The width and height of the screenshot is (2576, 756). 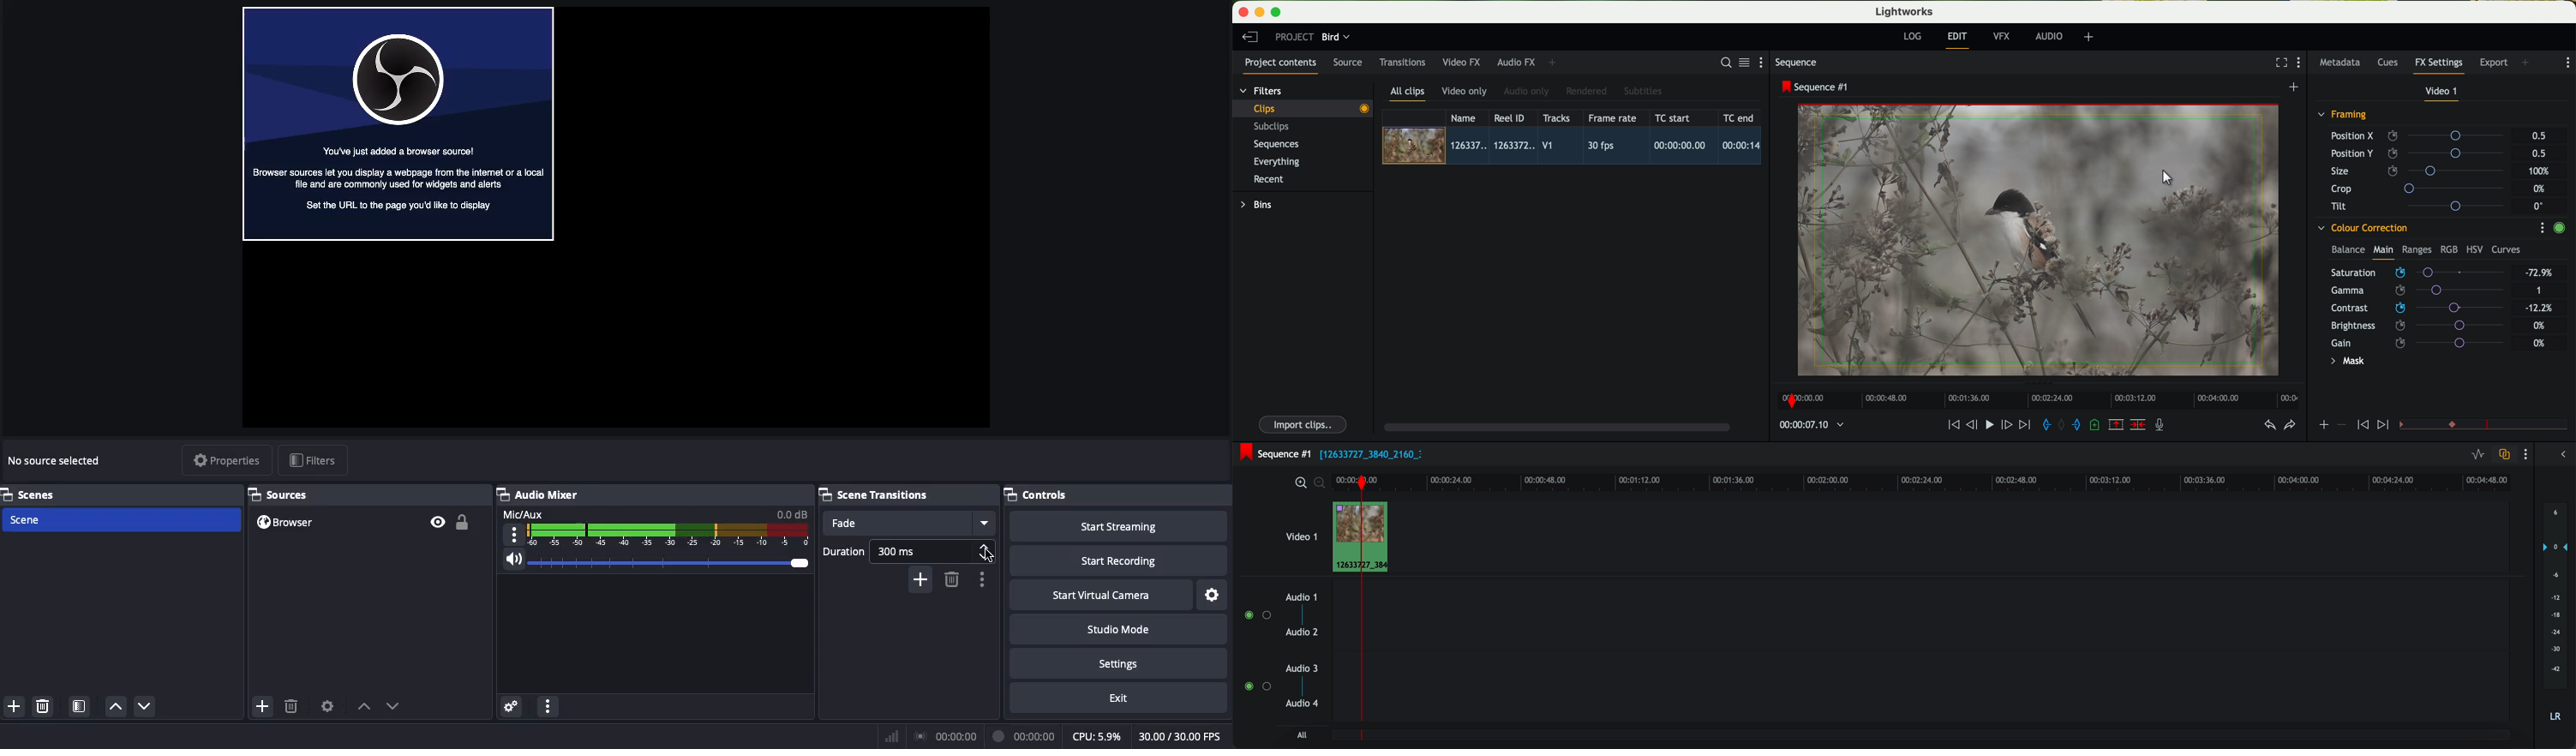 What do you see at coordinates (1099, 596) in the screenshot?
I see `Start virtual camera` at bounding box center [1099, 596].